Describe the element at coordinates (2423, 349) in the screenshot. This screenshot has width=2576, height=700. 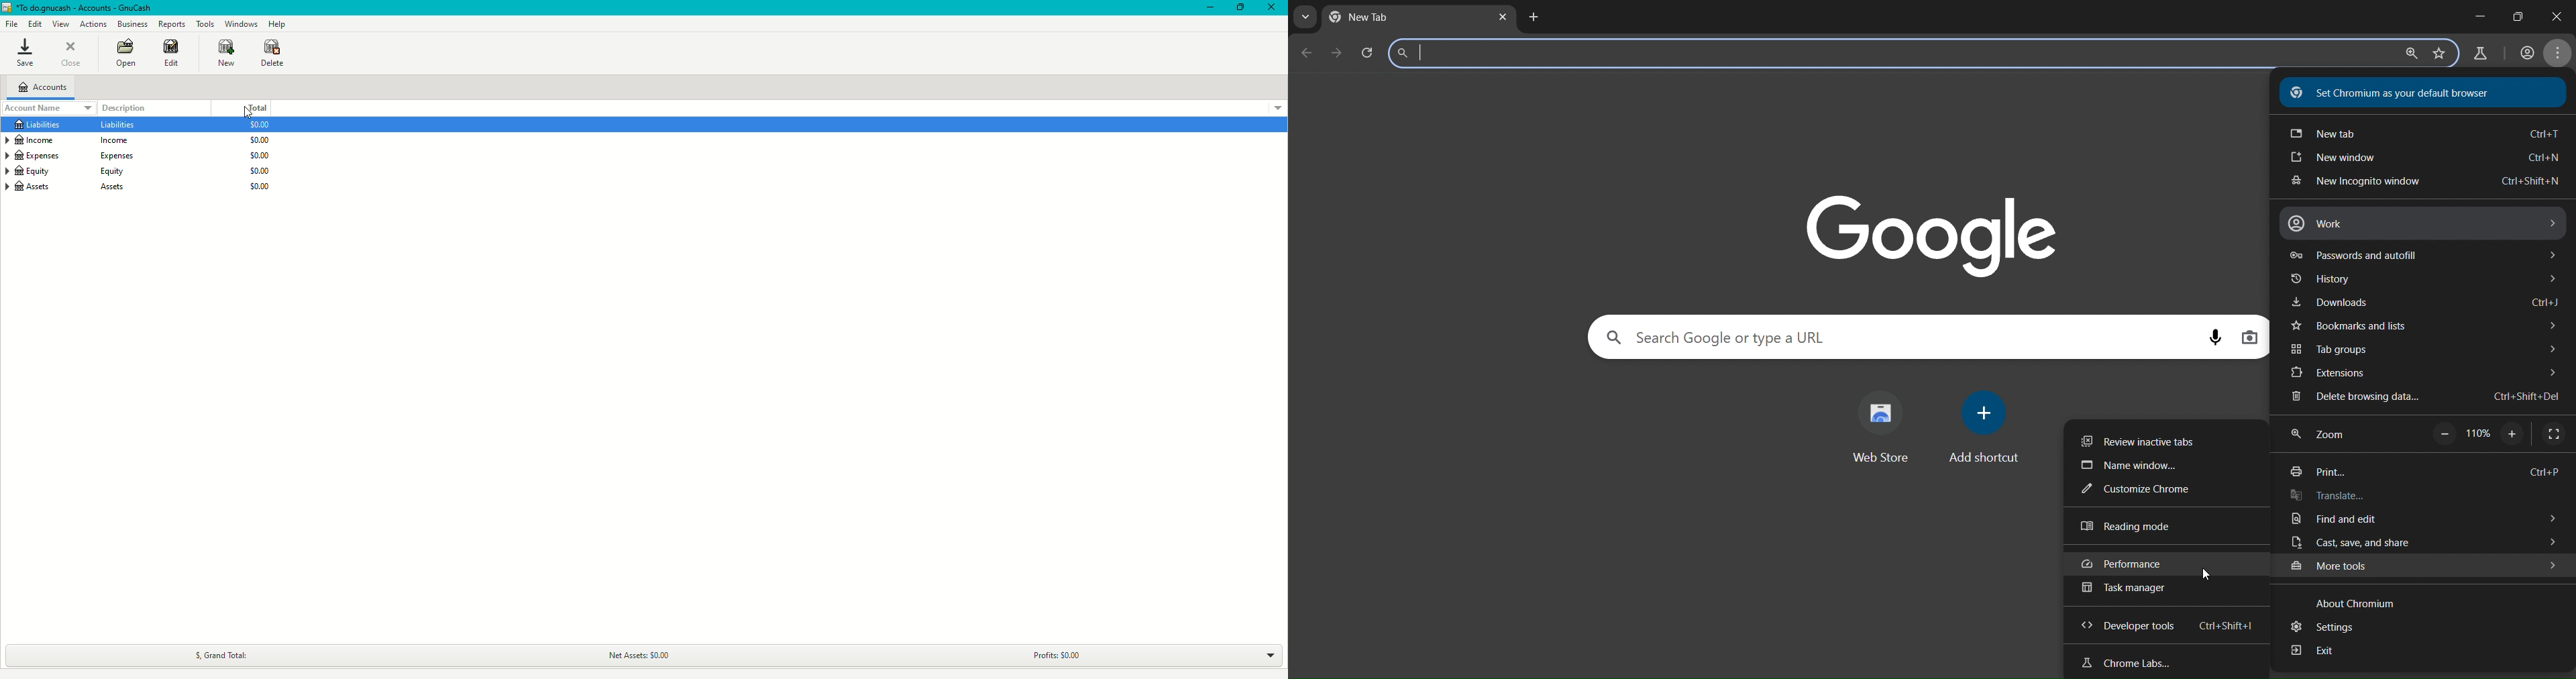
I see `tab groups` at that location.